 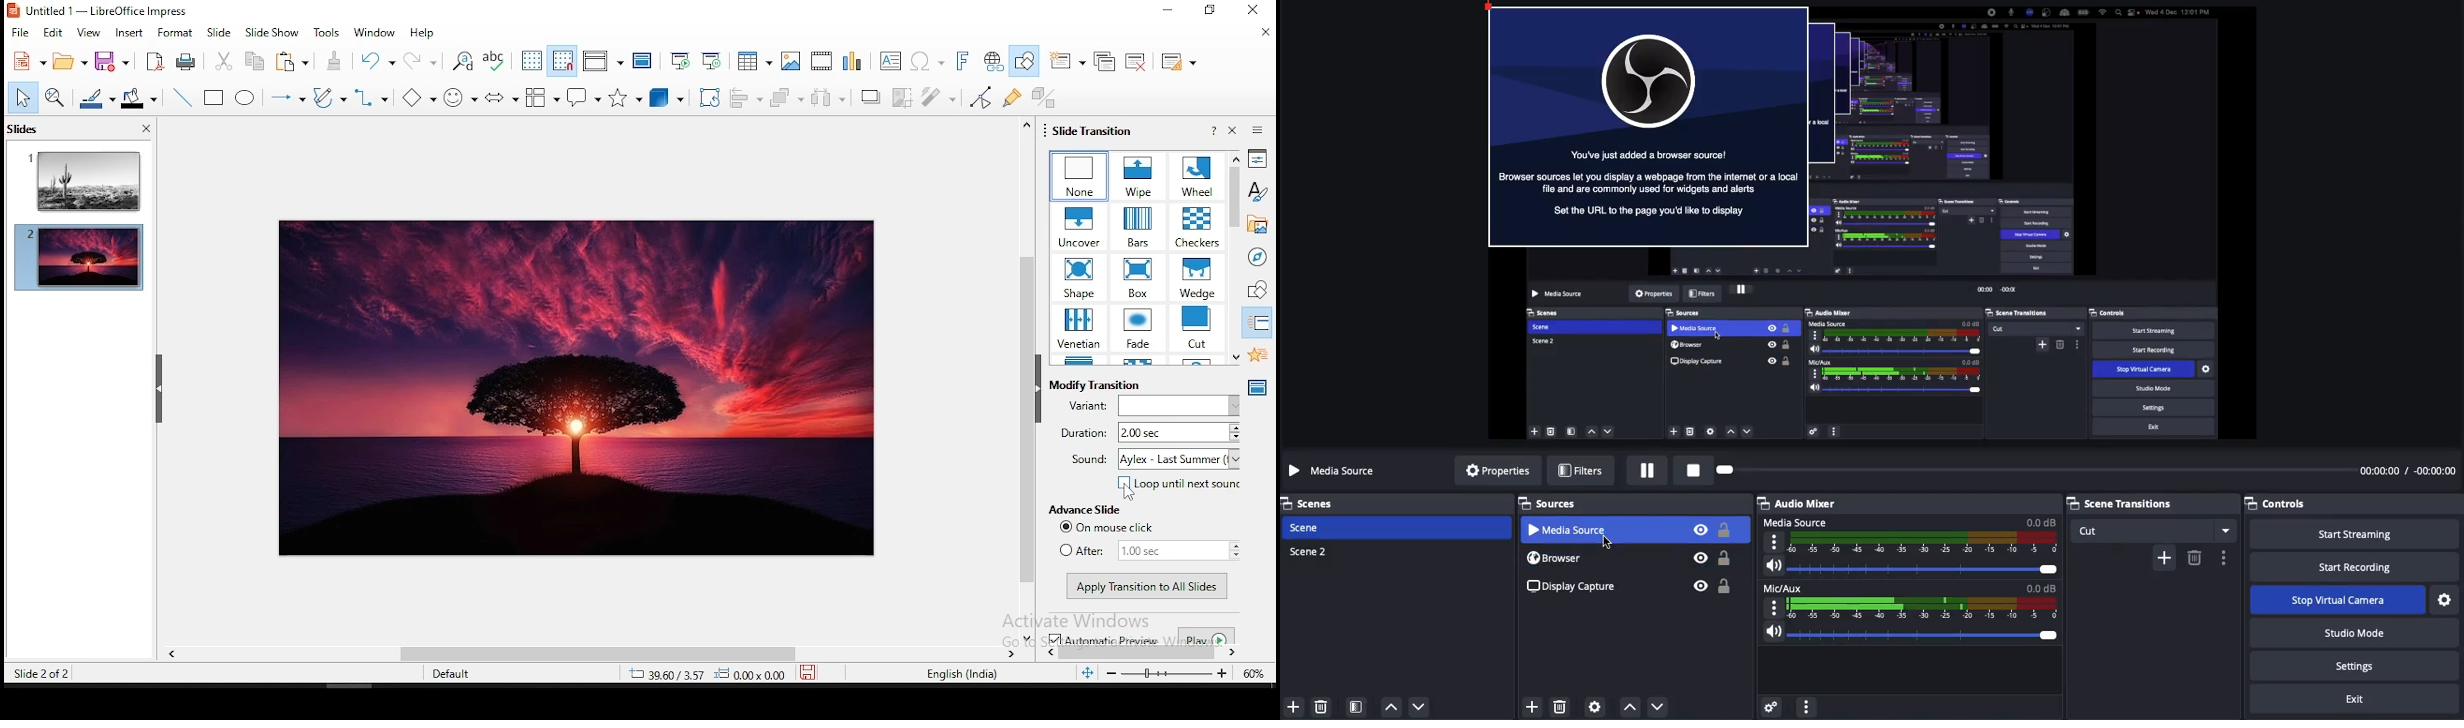 What do you see at coordinates (247, 99) in the screenshot?
I see `ellipse` at bounding box center [247, 99].